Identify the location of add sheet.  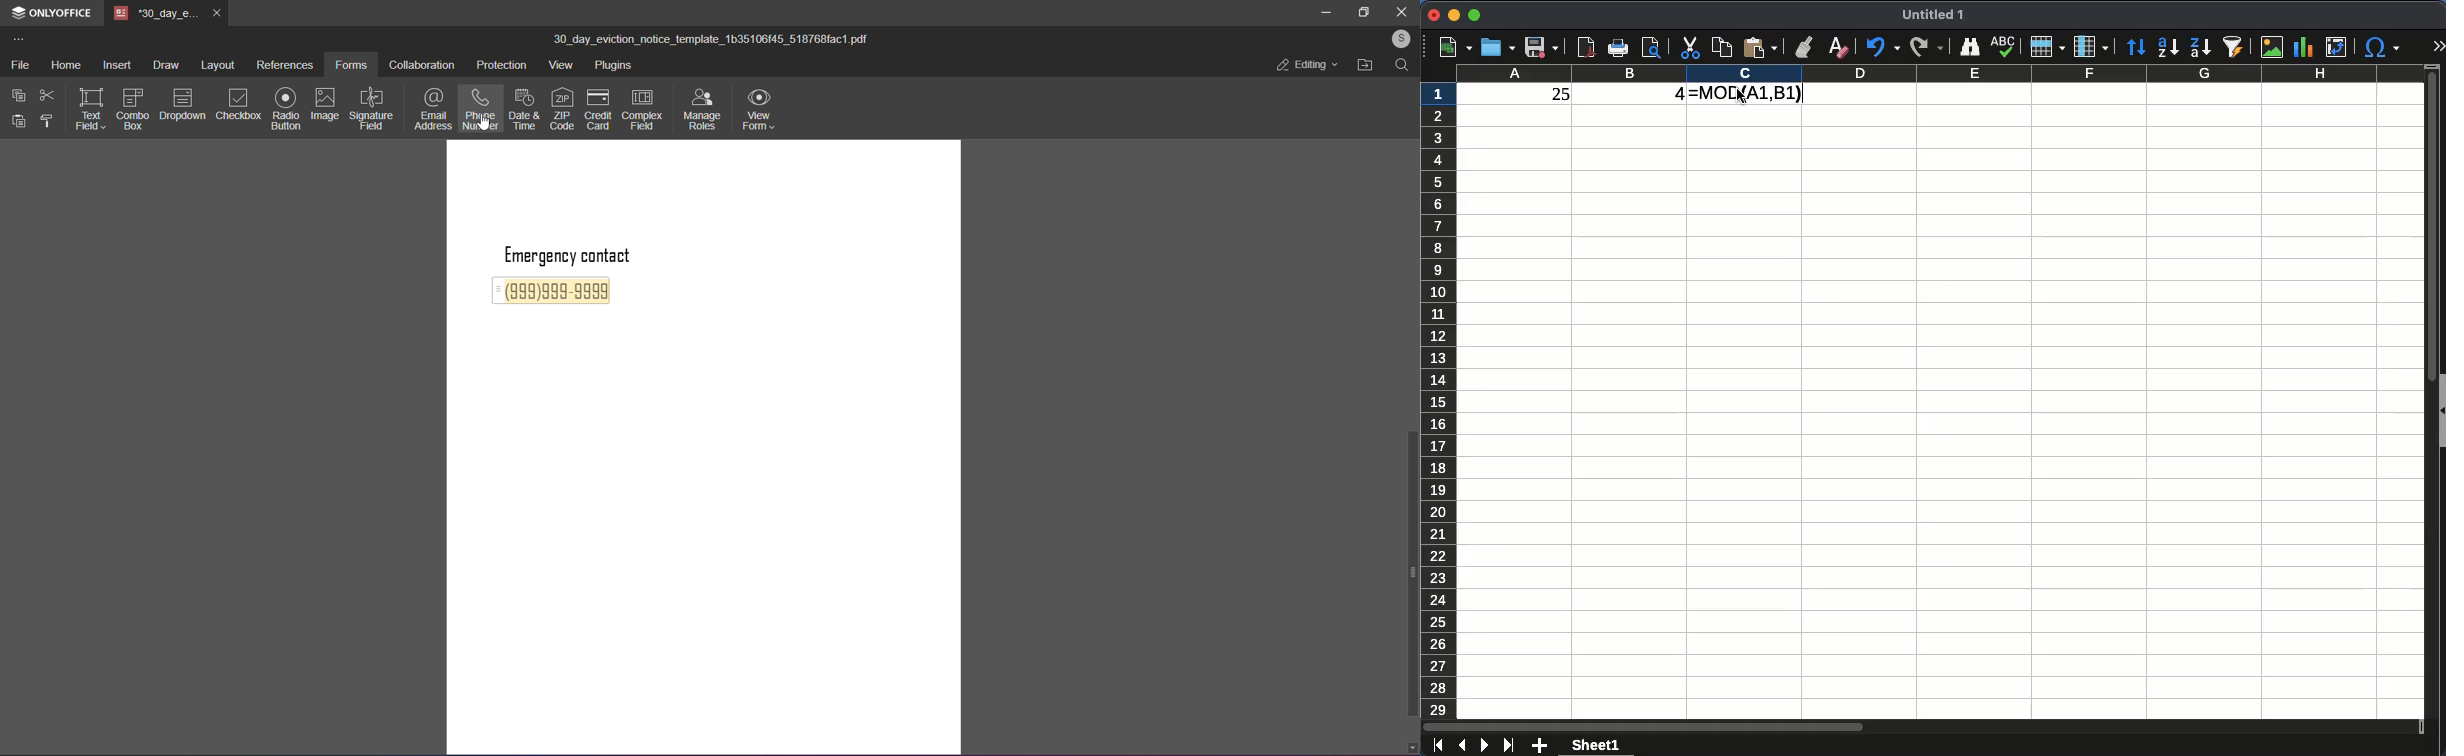
(1541, 745).